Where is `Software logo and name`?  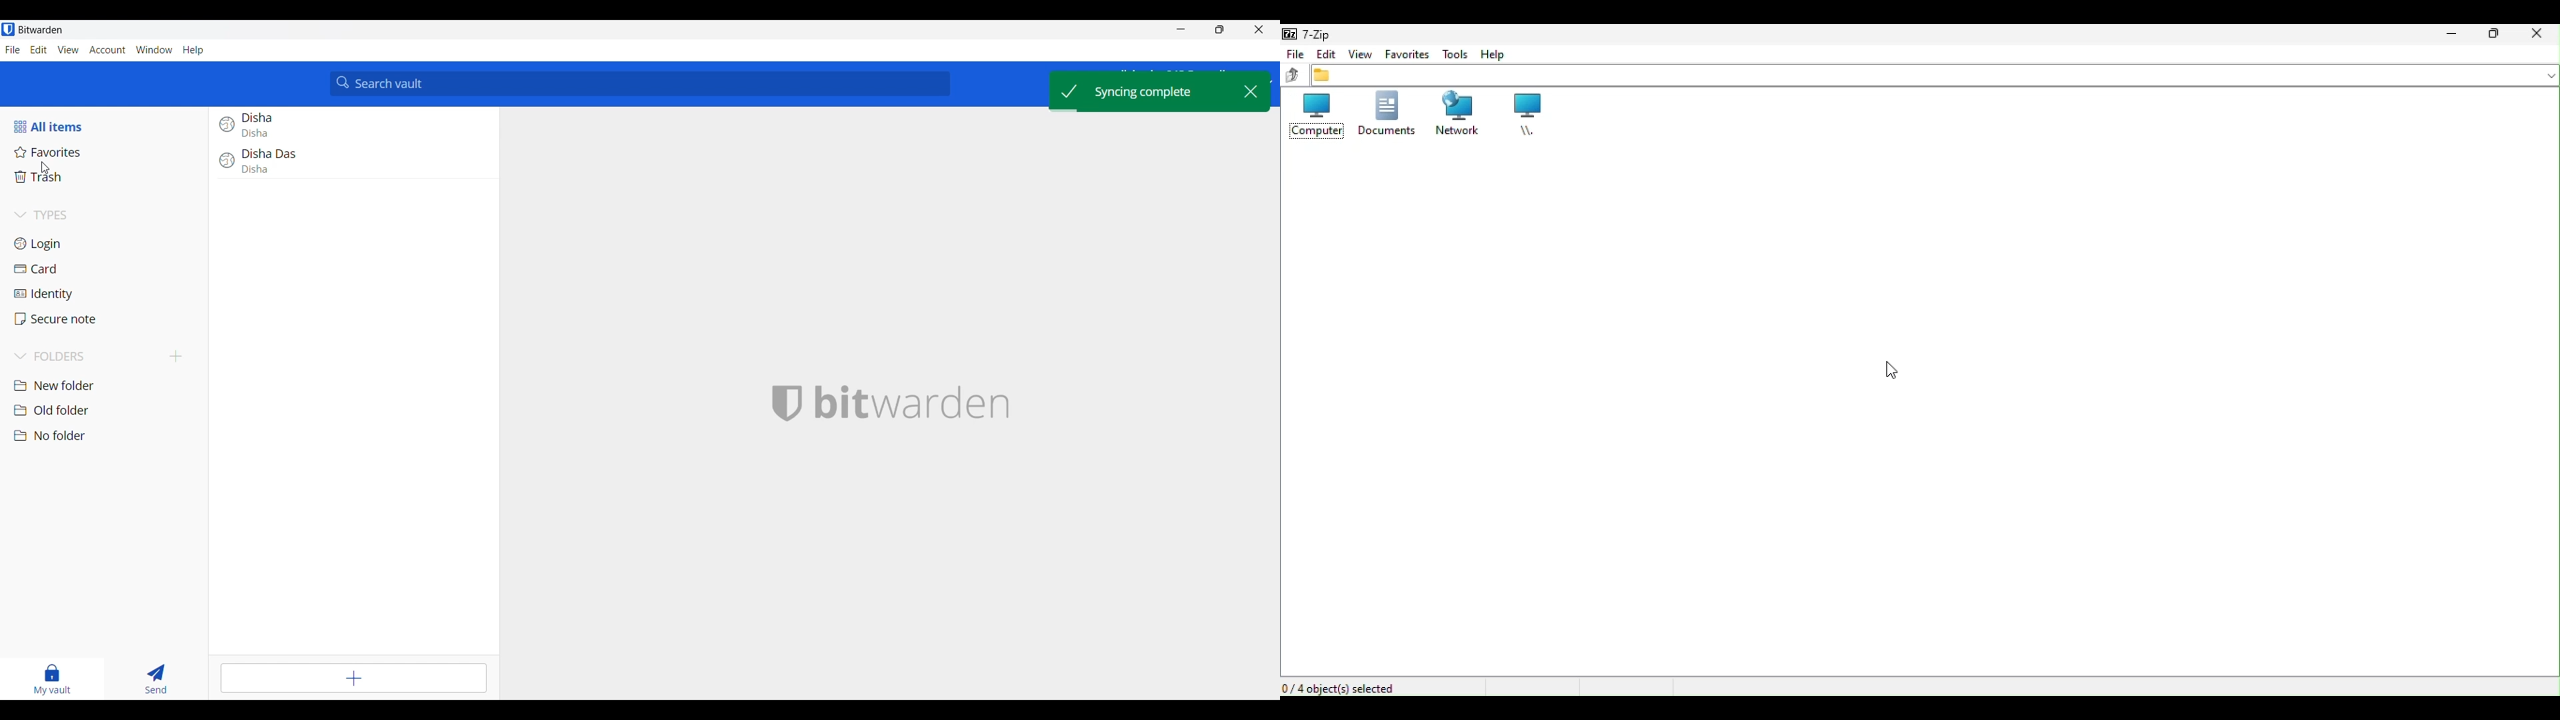 Software logo and name is located at coordinates (913, 403).